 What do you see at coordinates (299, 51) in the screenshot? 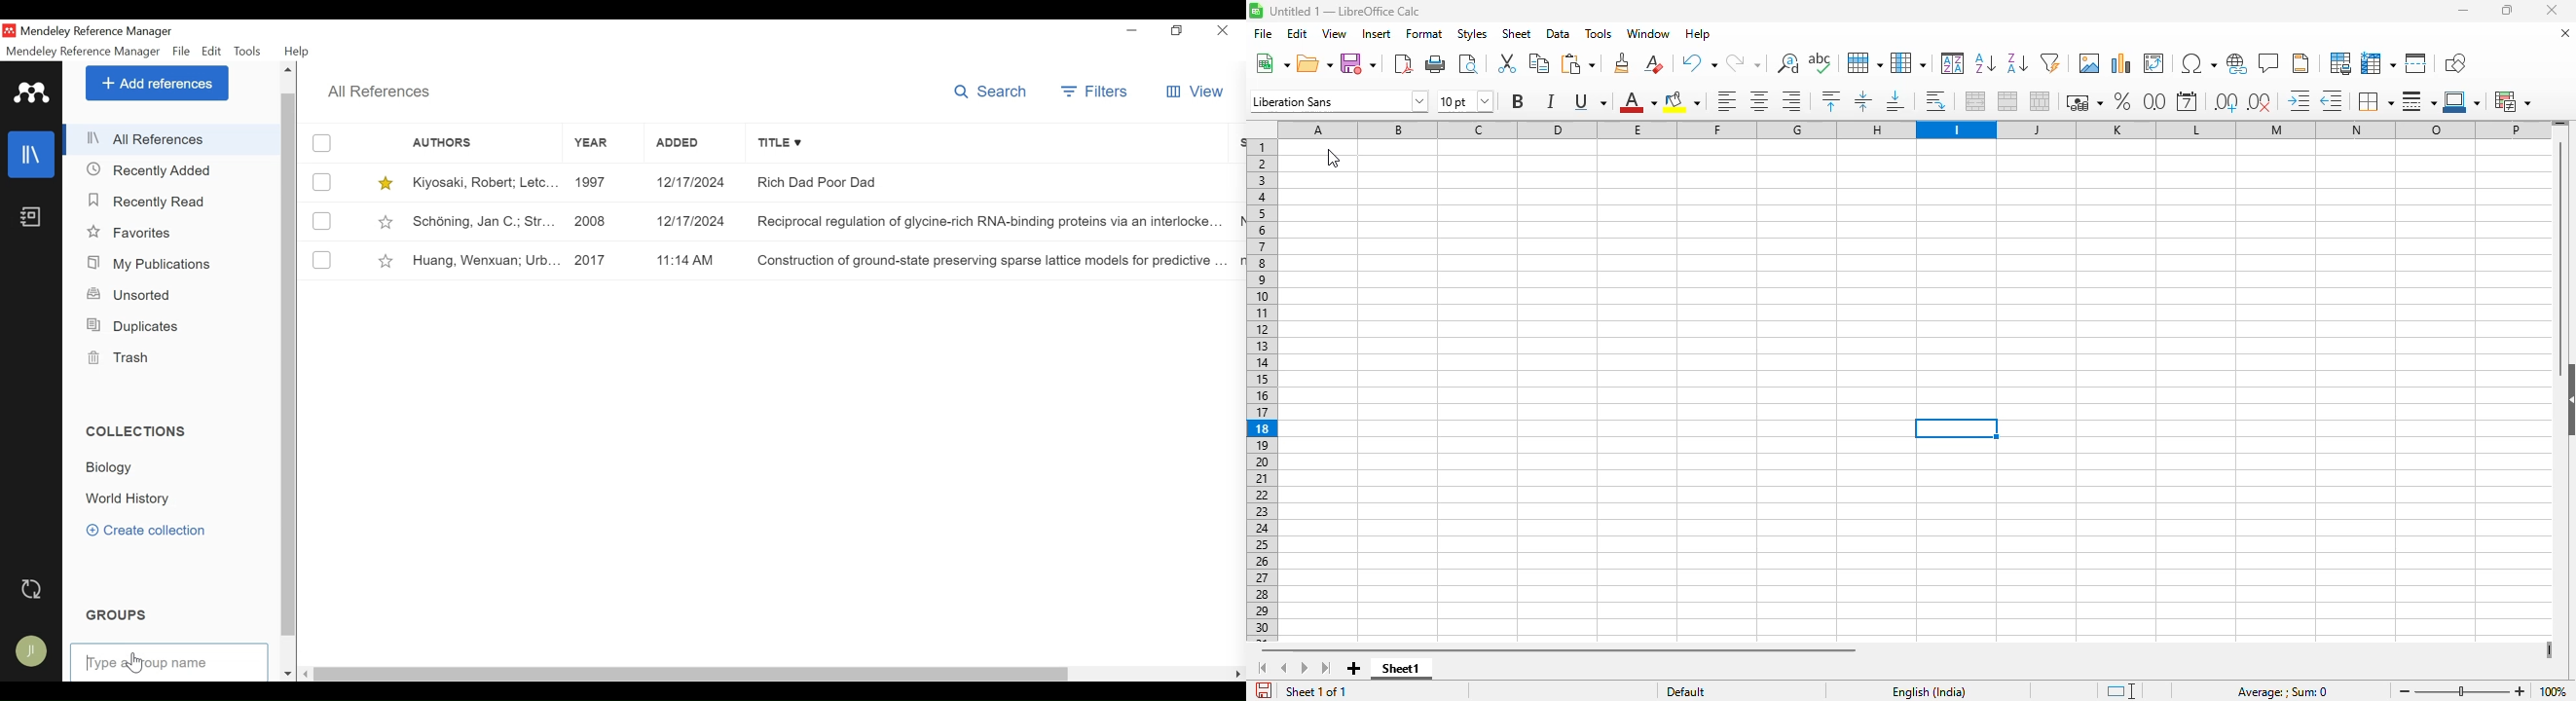
I see `Help` at bounding box center [299, 51].